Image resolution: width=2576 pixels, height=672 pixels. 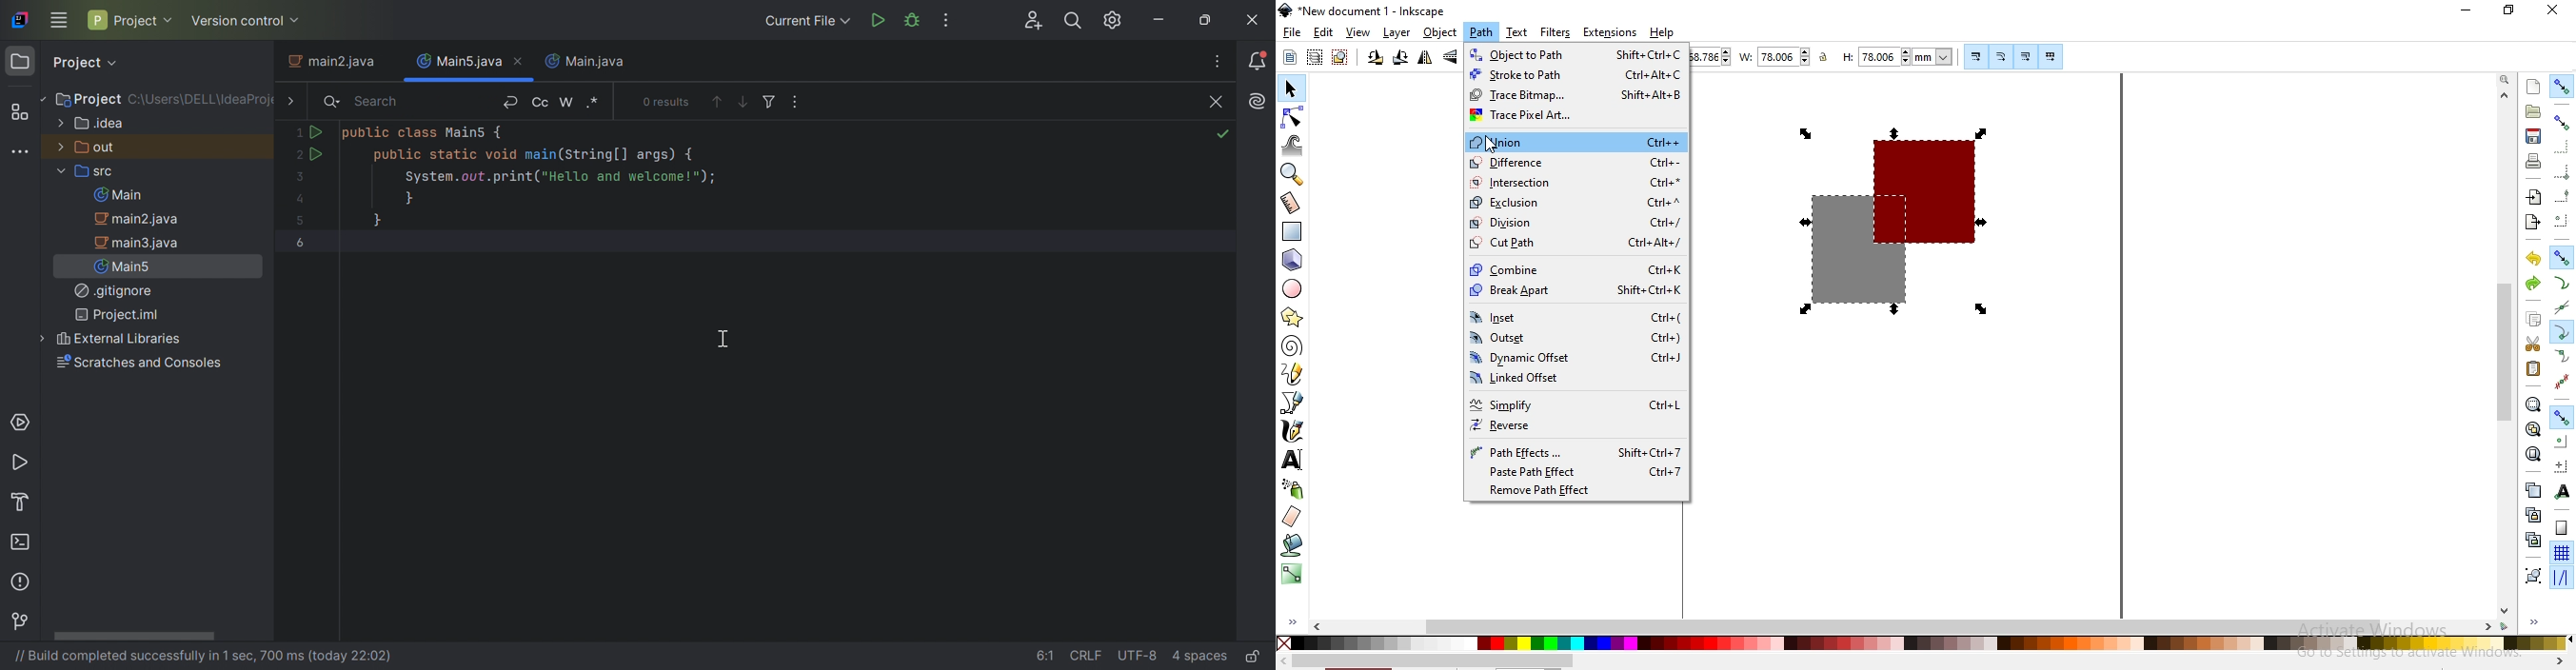 I want to click on export a bitmap, so click(x=2531, y=223).